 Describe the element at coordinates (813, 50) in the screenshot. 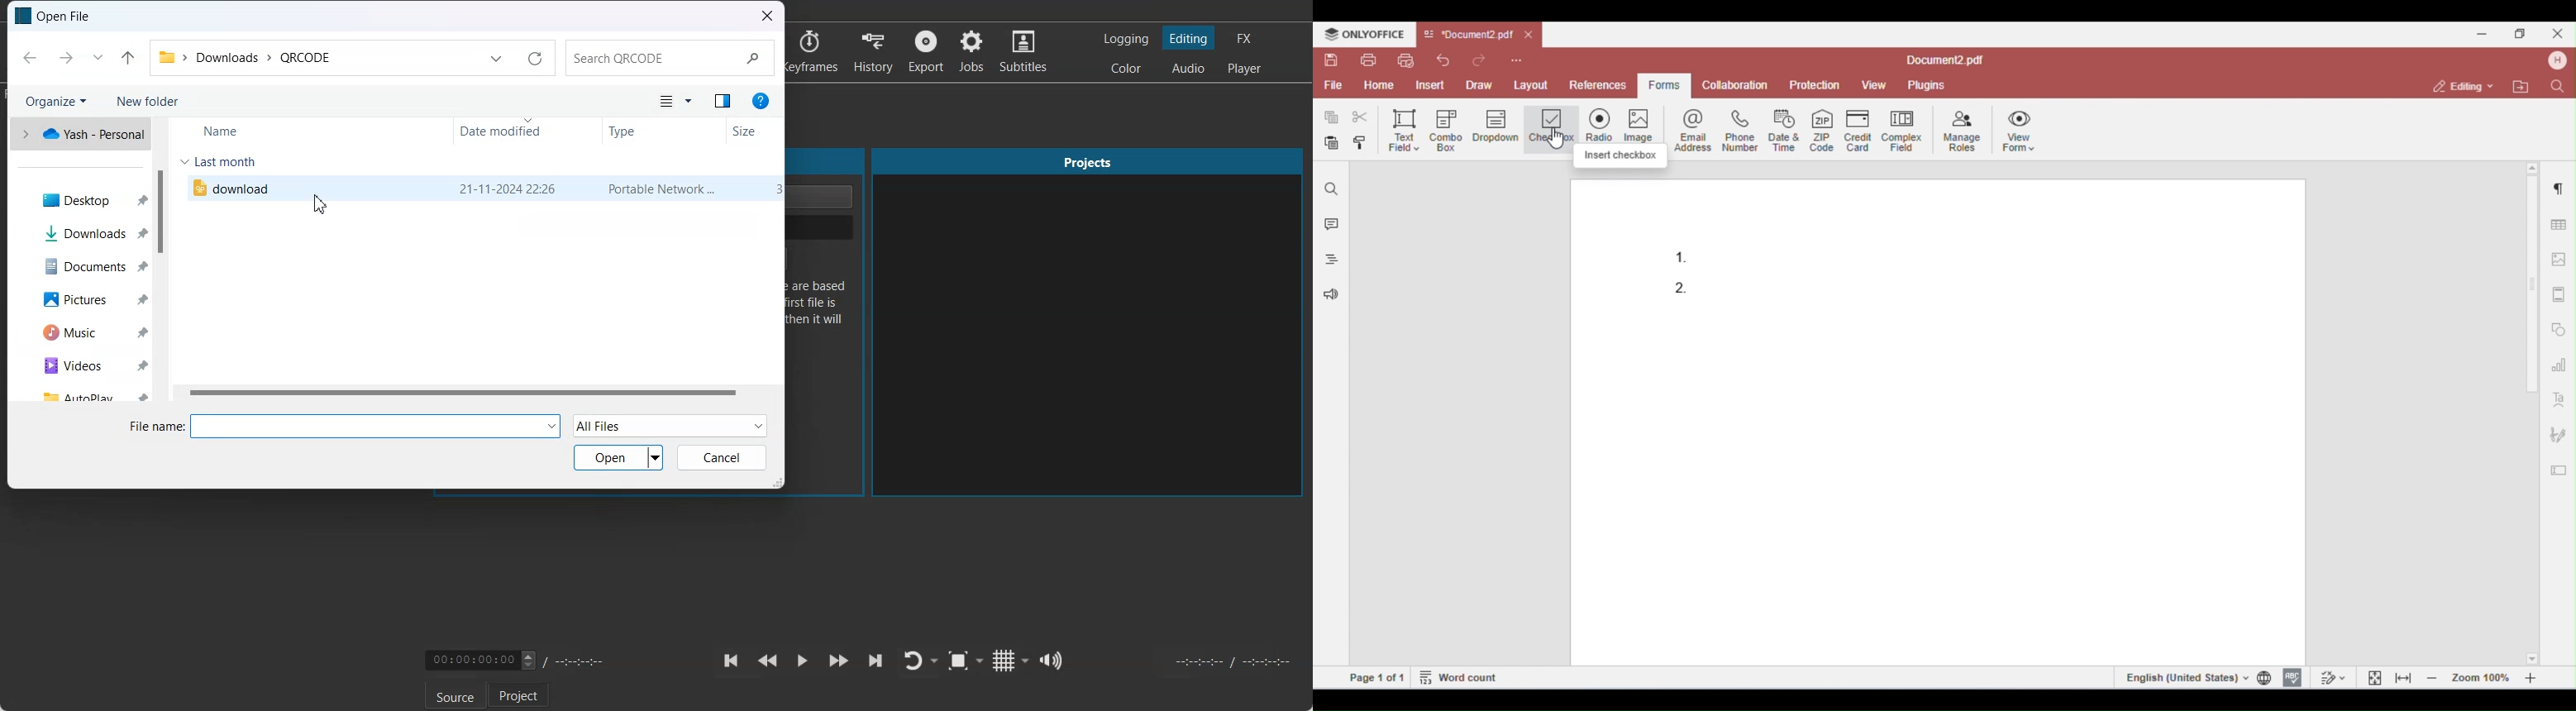

I see `Keyframes` at that location.